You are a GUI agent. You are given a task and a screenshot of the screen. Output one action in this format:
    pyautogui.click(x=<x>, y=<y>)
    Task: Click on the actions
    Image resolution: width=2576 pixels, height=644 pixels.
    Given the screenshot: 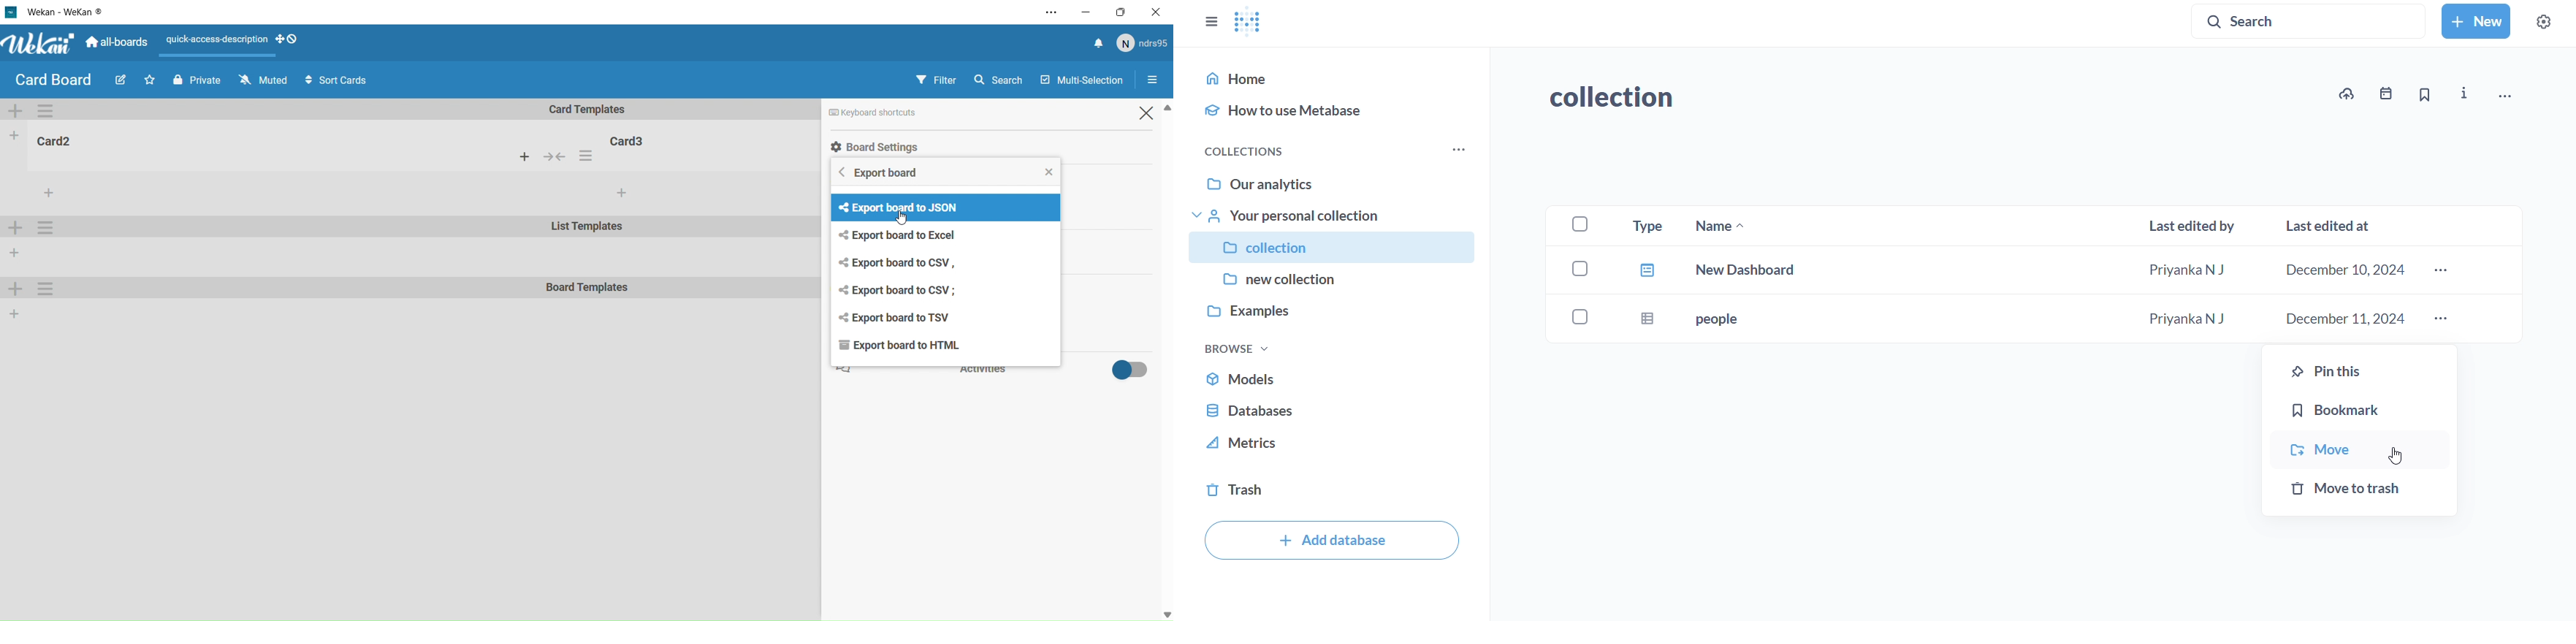 What is the action you would take?
    pyautogui.click(x=589, y=156)
    